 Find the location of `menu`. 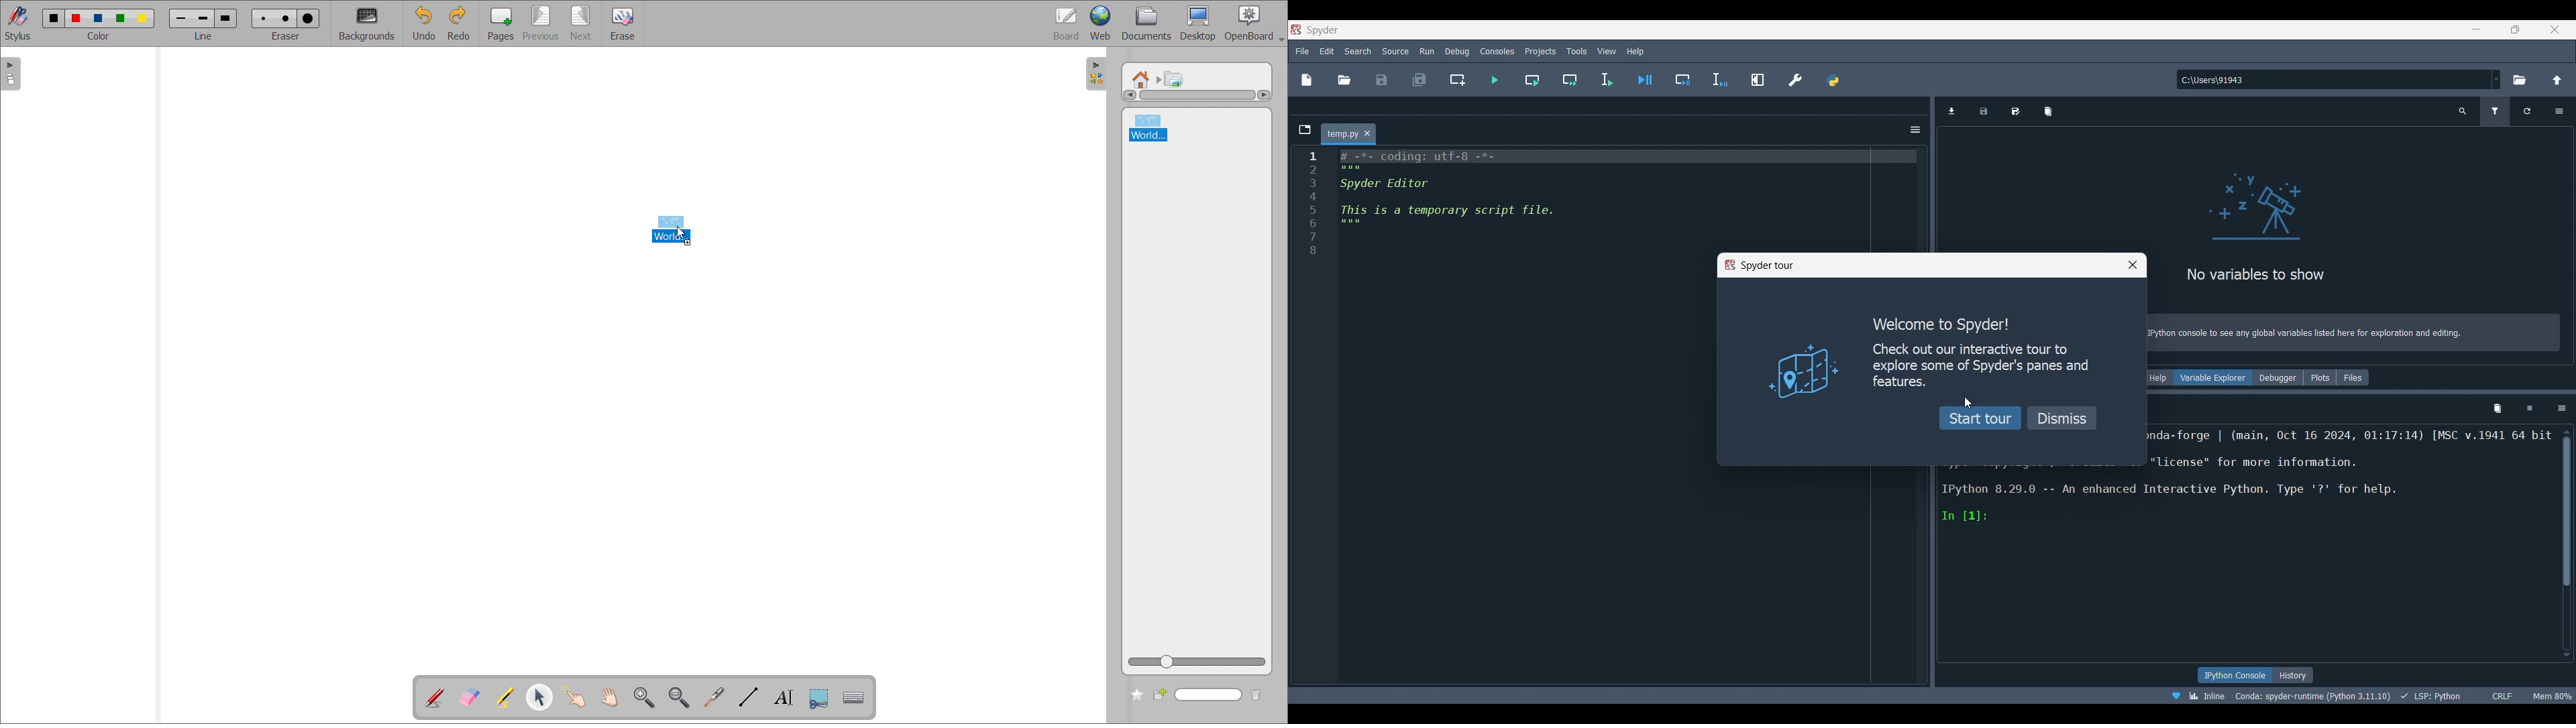

menu is located at coordinates (1916, 129).